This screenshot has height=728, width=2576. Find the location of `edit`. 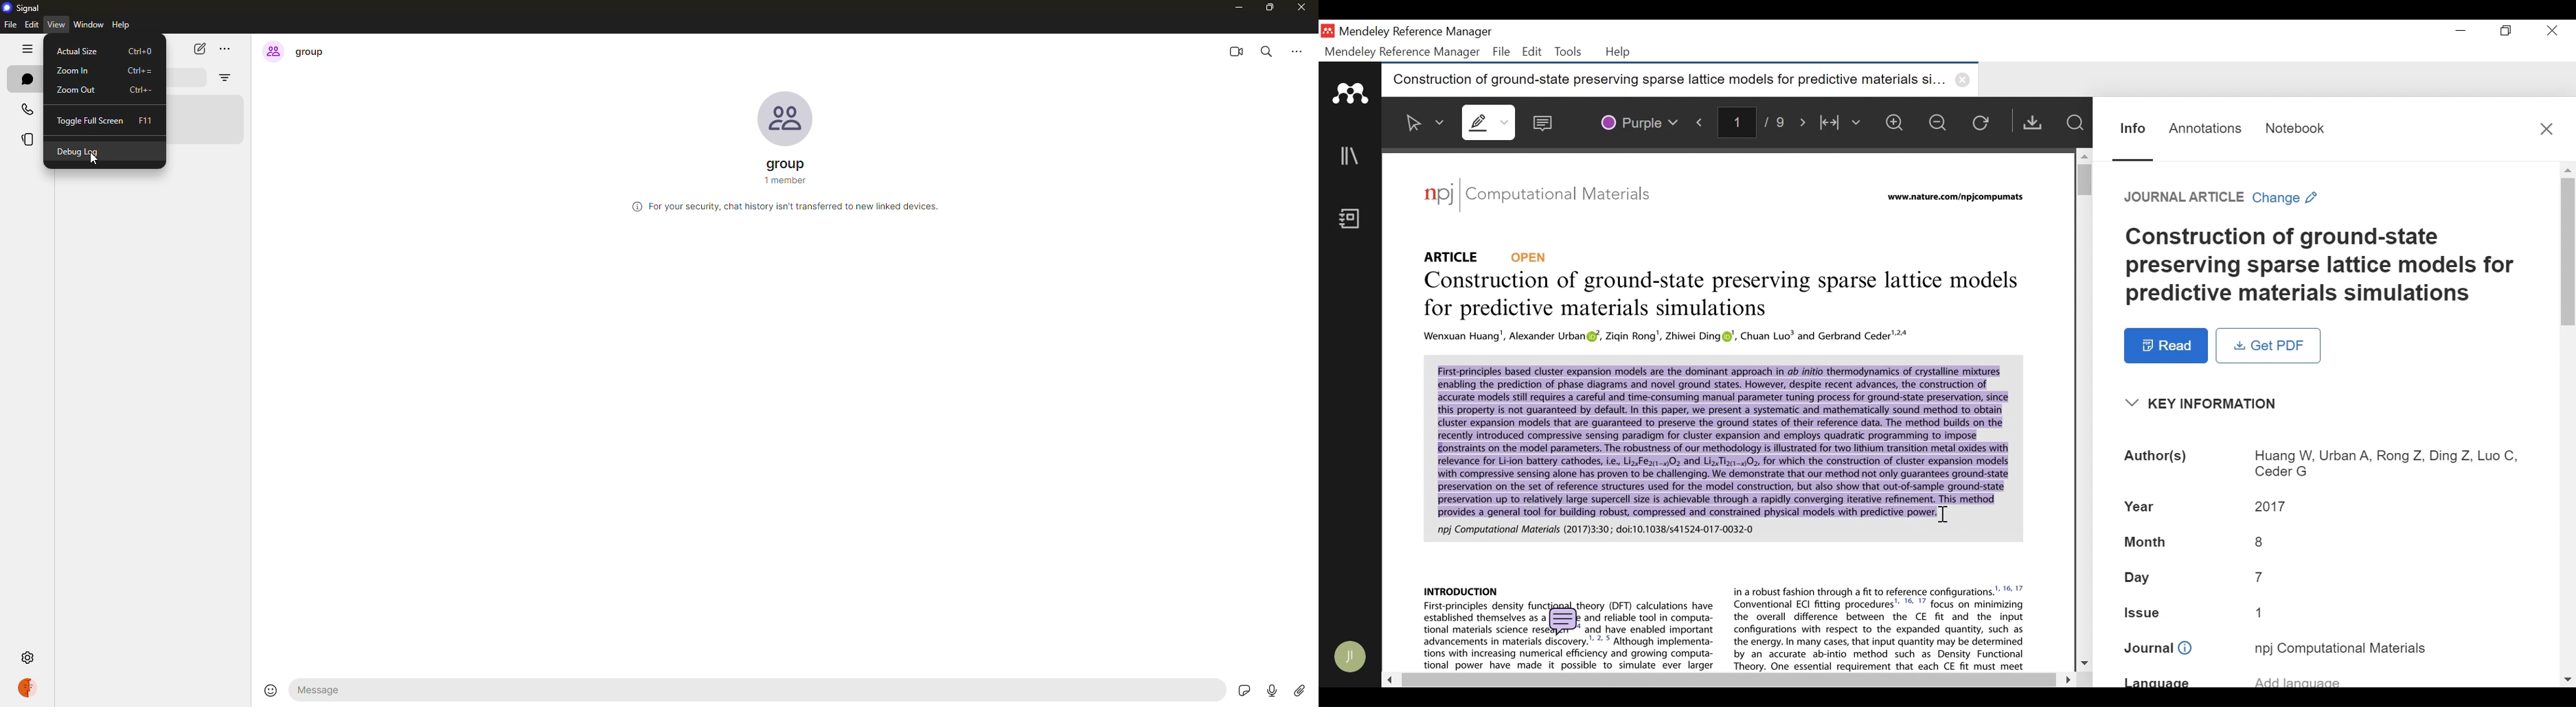

edit is located at coordinates (31, 25).